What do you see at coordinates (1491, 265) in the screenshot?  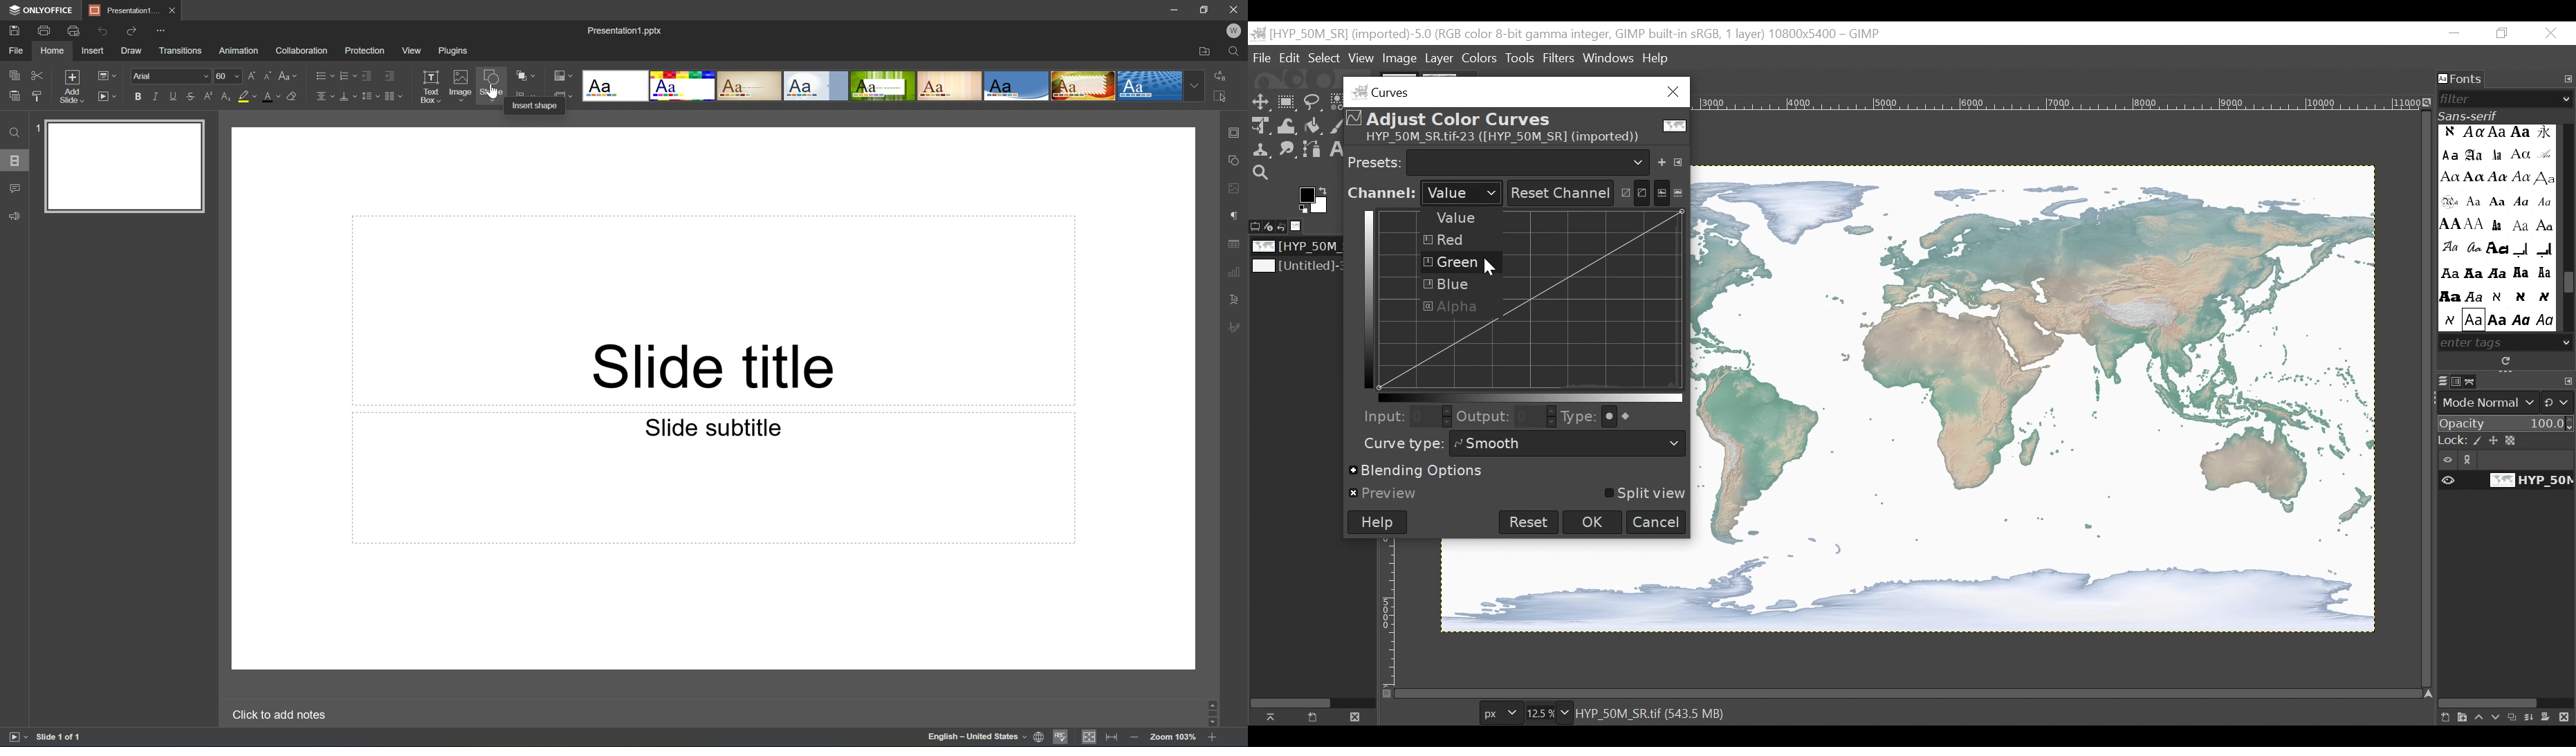 I see `Cursor` at bounding box center [1491, 265].